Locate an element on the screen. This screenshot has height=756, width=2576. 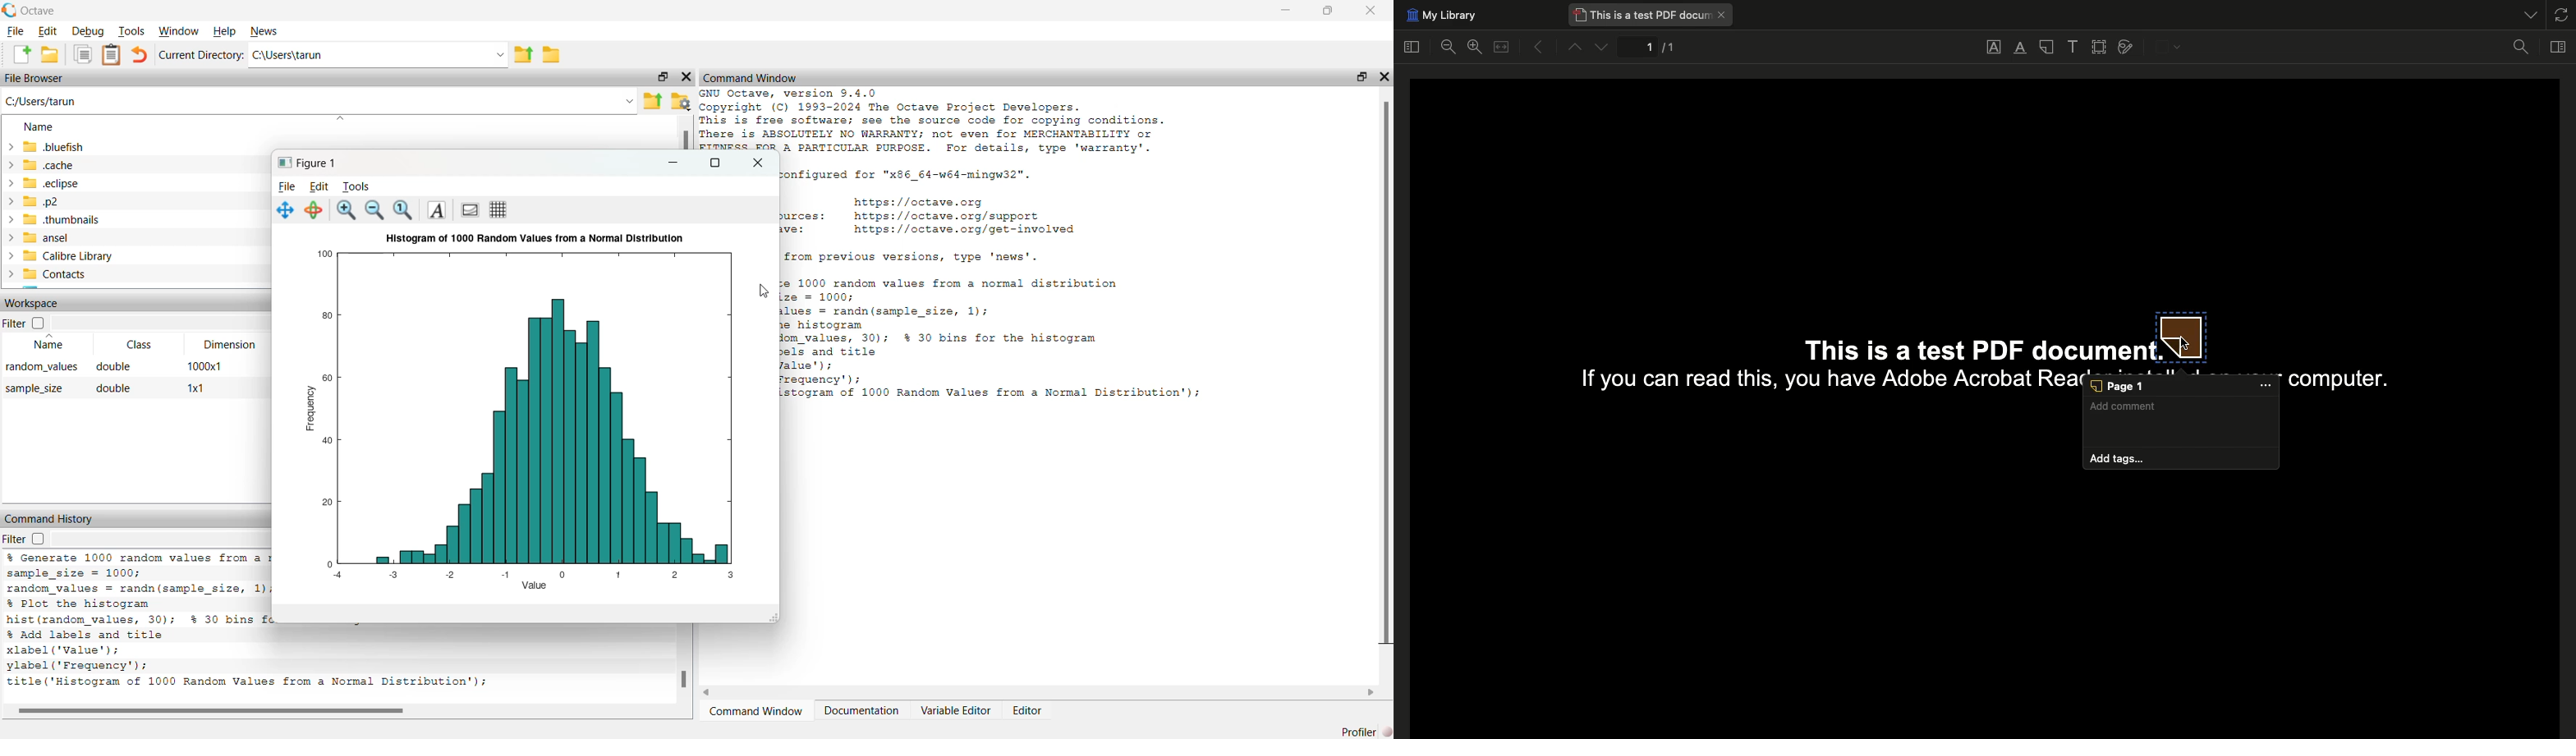
C:\Users\tarun is located at coordinates (289, 56).